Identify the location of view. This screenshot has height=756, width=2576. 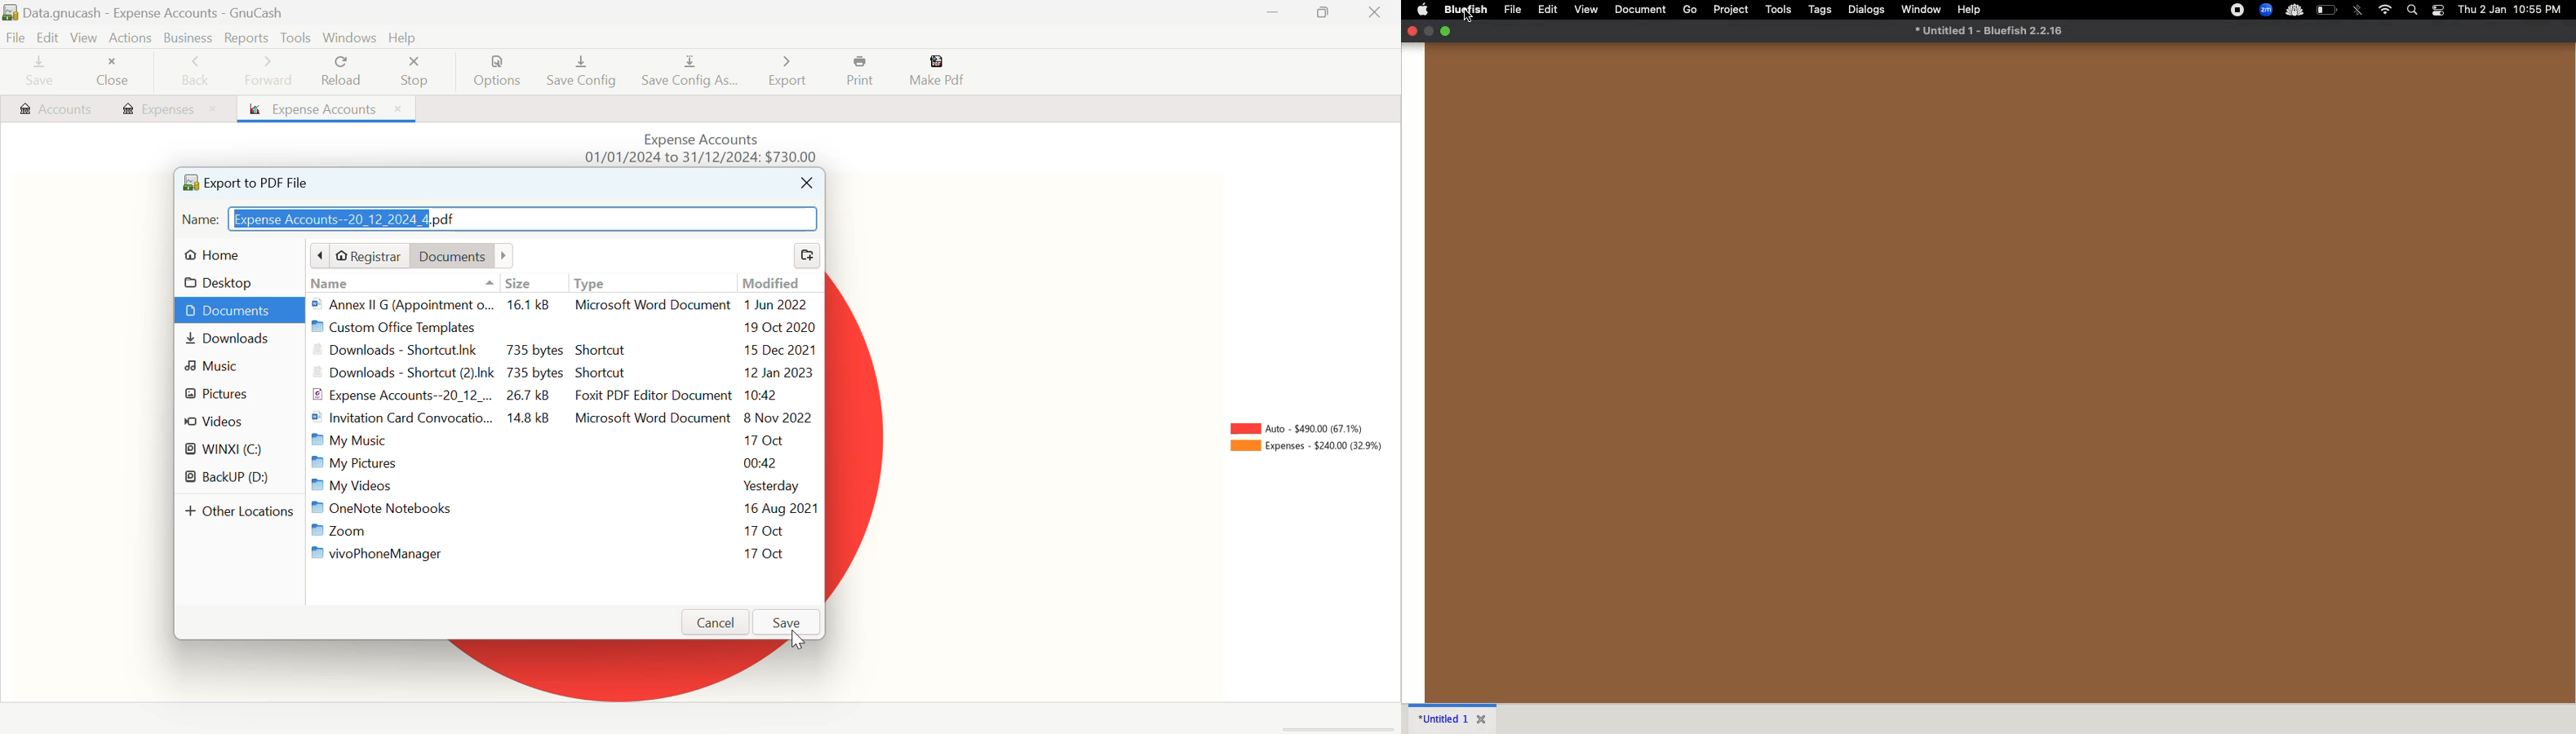
(1587, 10).